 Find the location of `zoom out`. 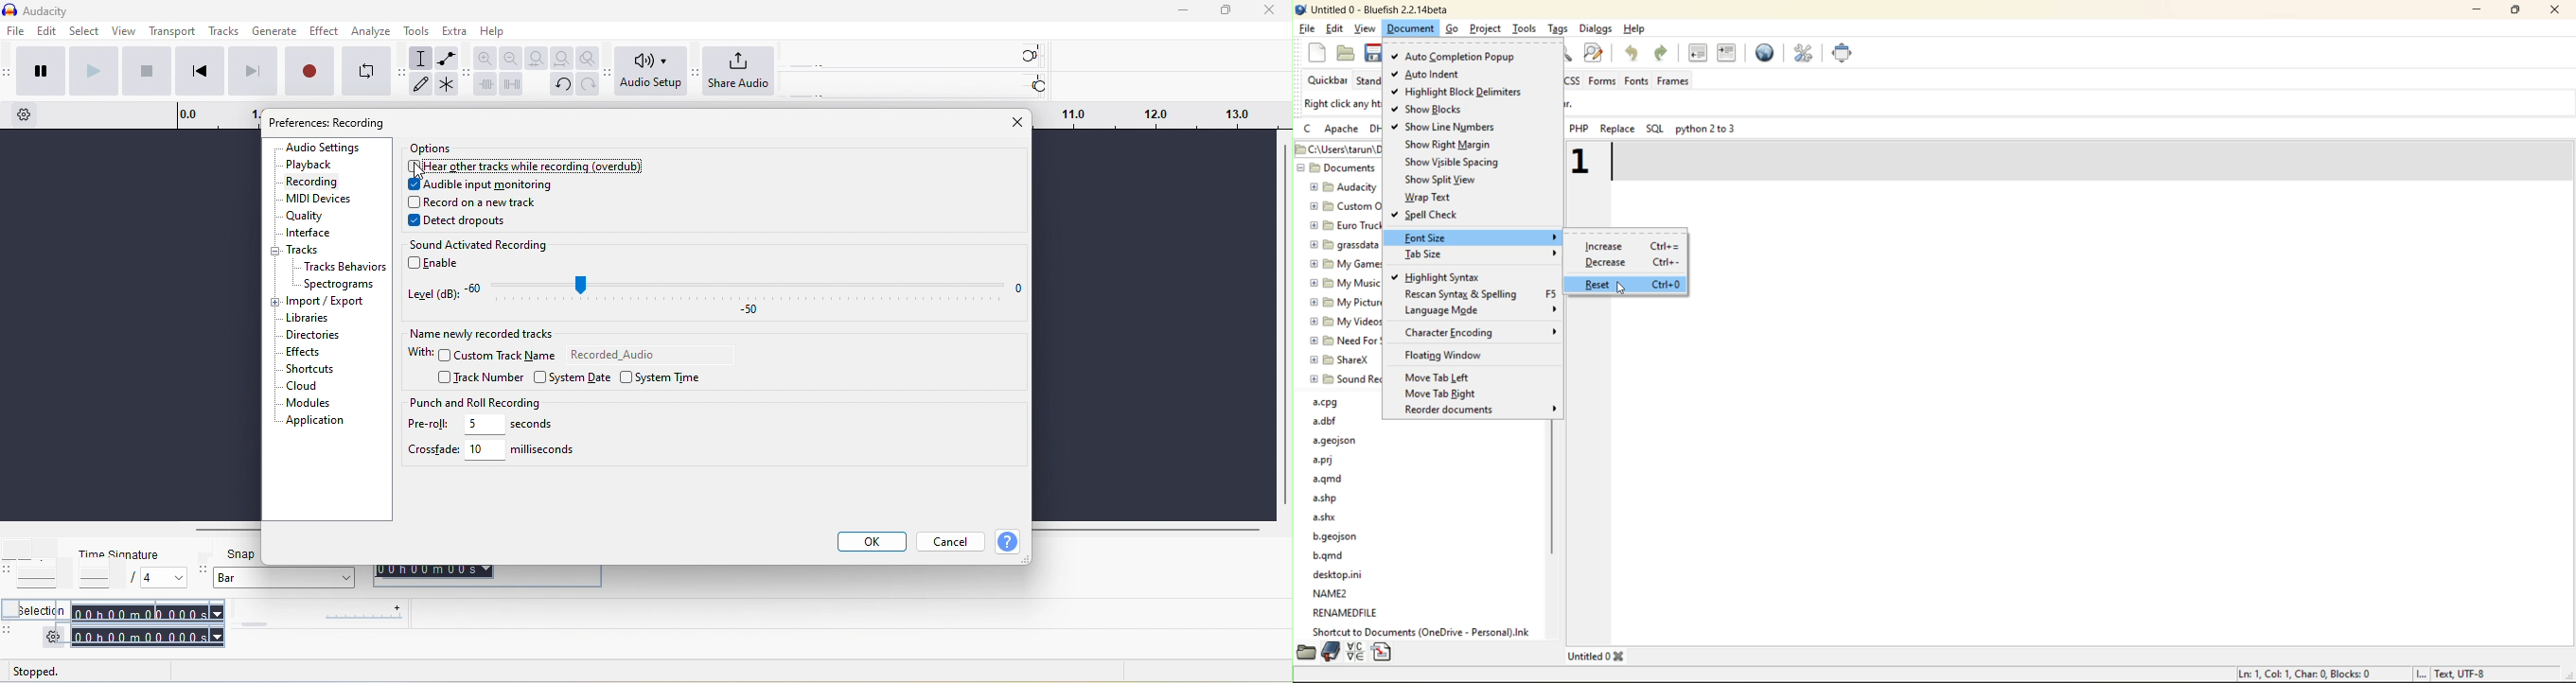

zoom out is located at coordinates (509, 59).